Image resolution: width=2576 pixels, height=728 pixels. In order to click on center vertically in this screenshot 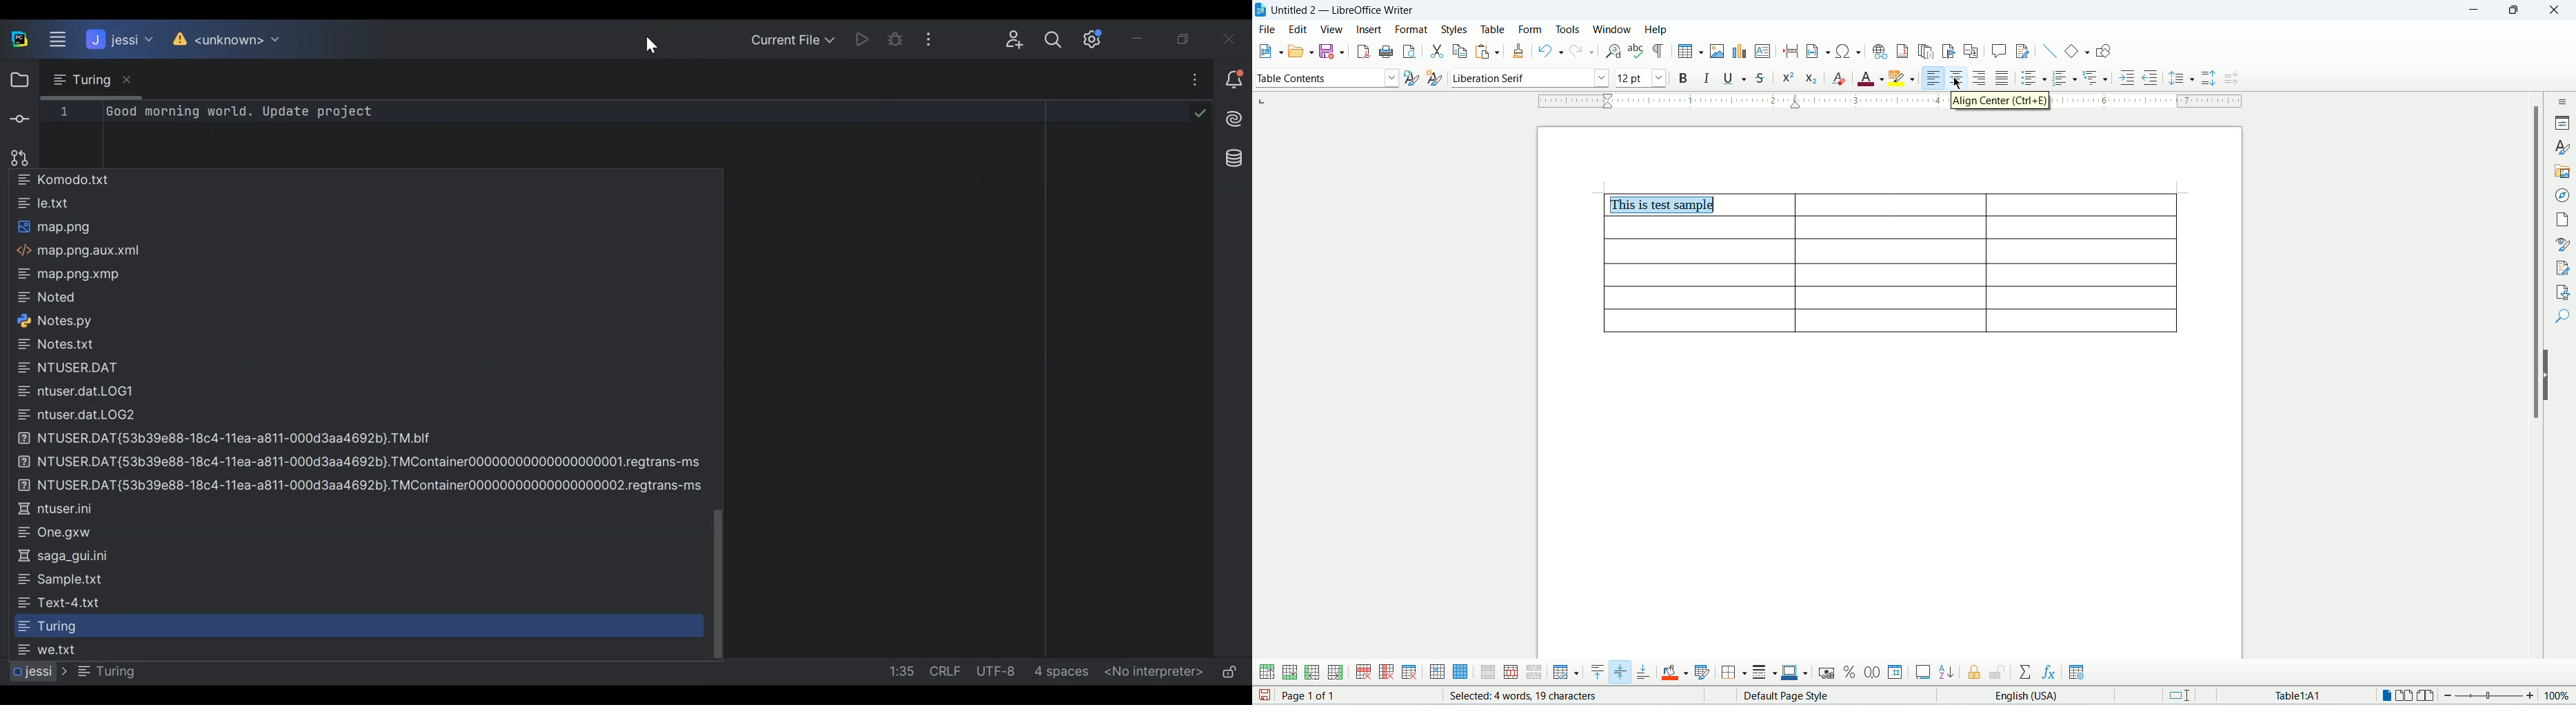, I will do `click(1621, 672)`.